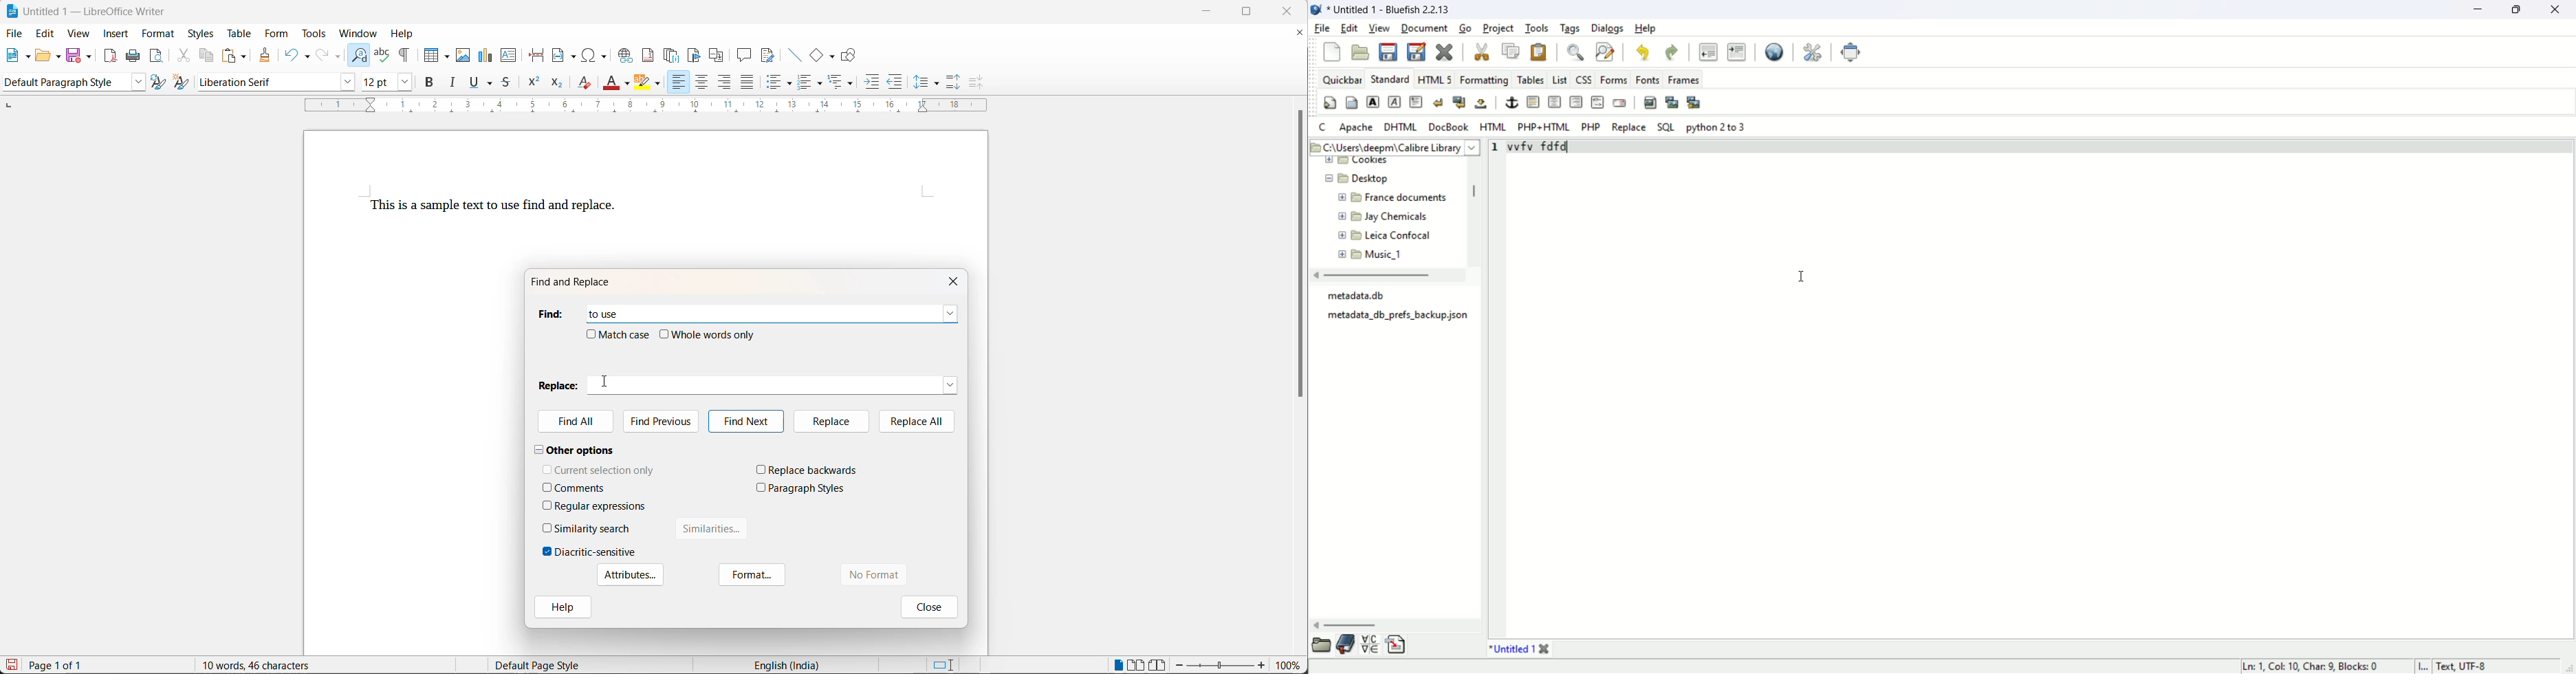 The height and width of the screenshot is (700, 2576). What do you see at coordinates (609, 311) in the screenshot?
I see `to use` at bounding box center [609, 311].